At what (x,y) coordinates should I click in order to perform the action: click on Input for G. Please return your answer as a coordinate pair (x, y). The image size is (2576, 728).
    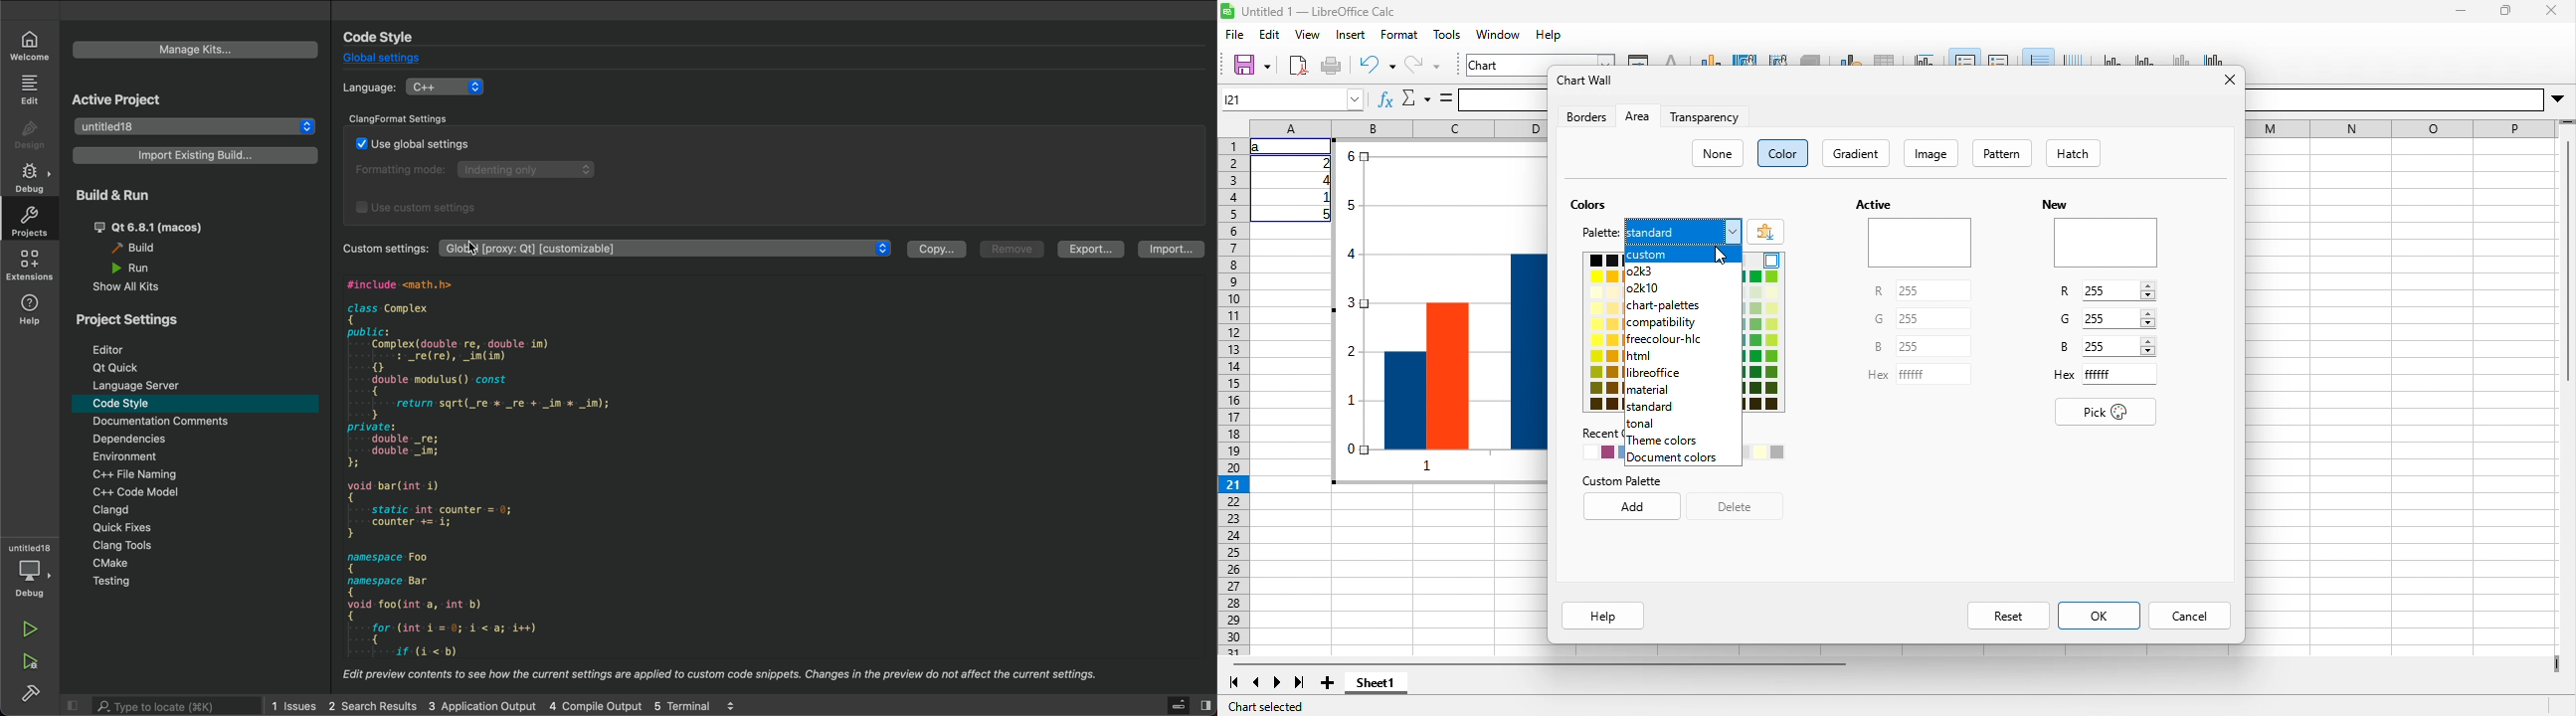
    Looking at the image, I should click on (1933, 318).